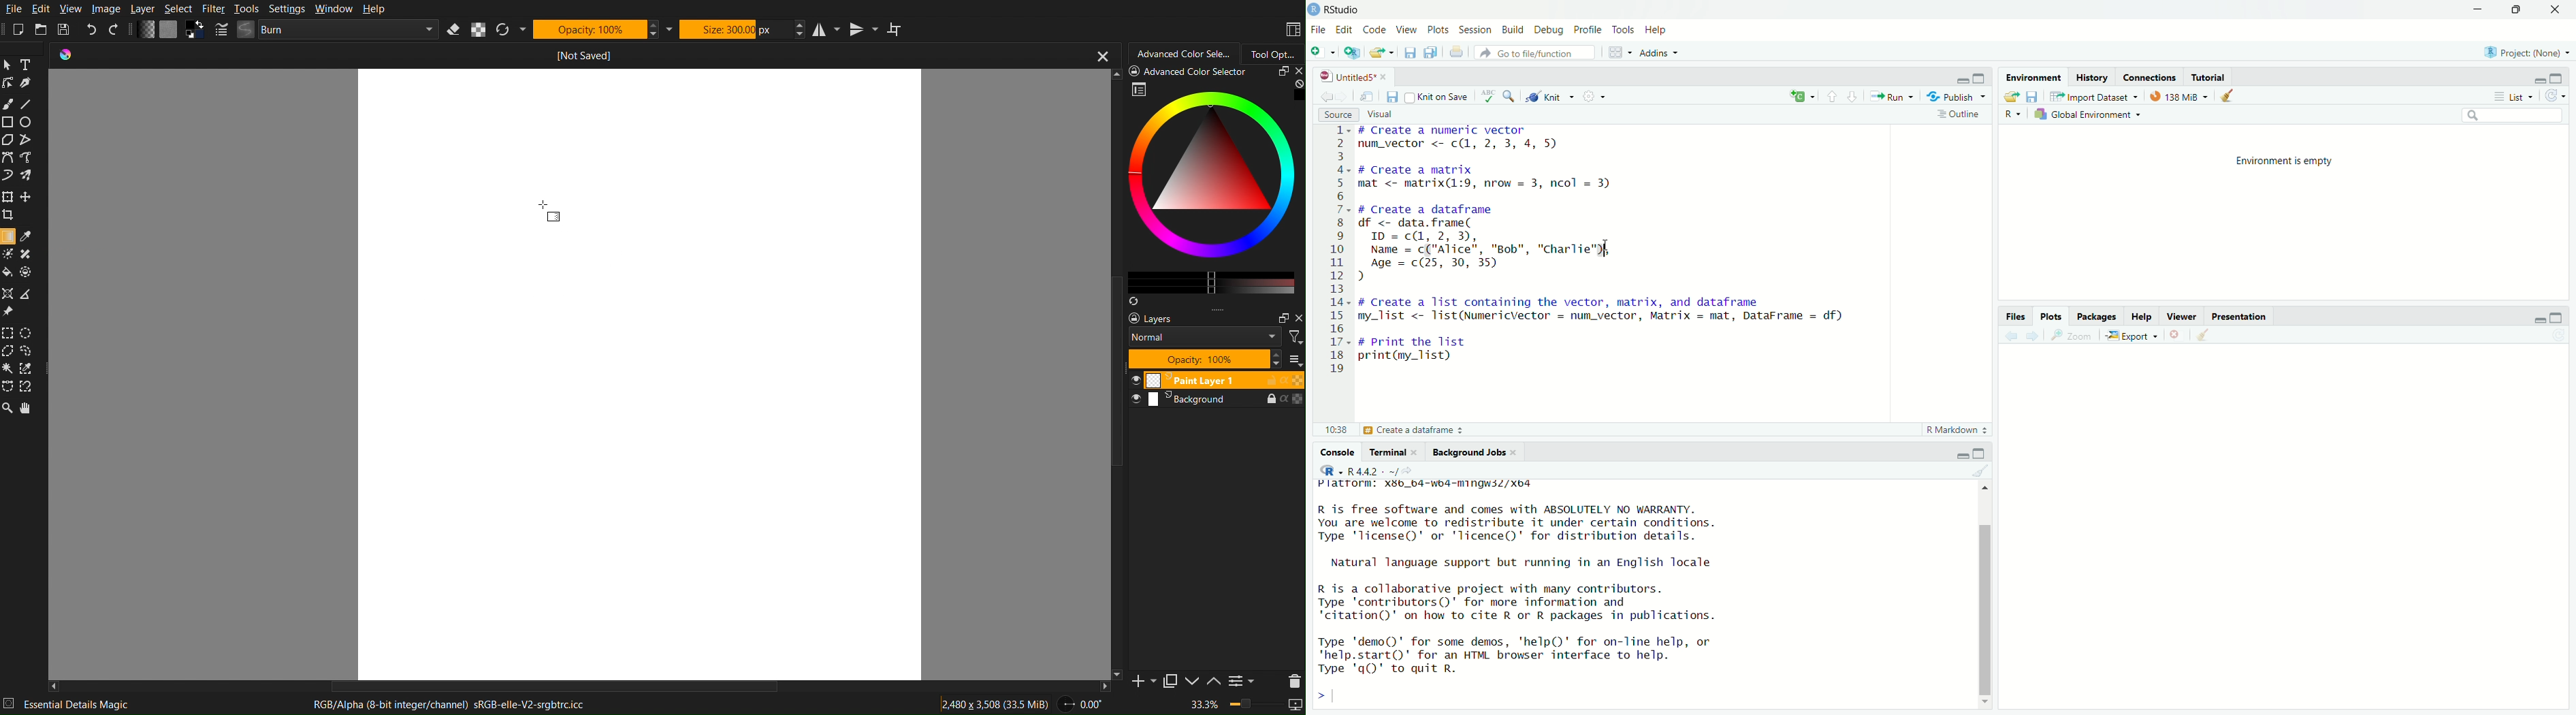 This screenshot has height=728, width=2576. What do you see at coordinates (1984, 471) in the screenshot?
I see `clear` at bounding box center [1984, 471].